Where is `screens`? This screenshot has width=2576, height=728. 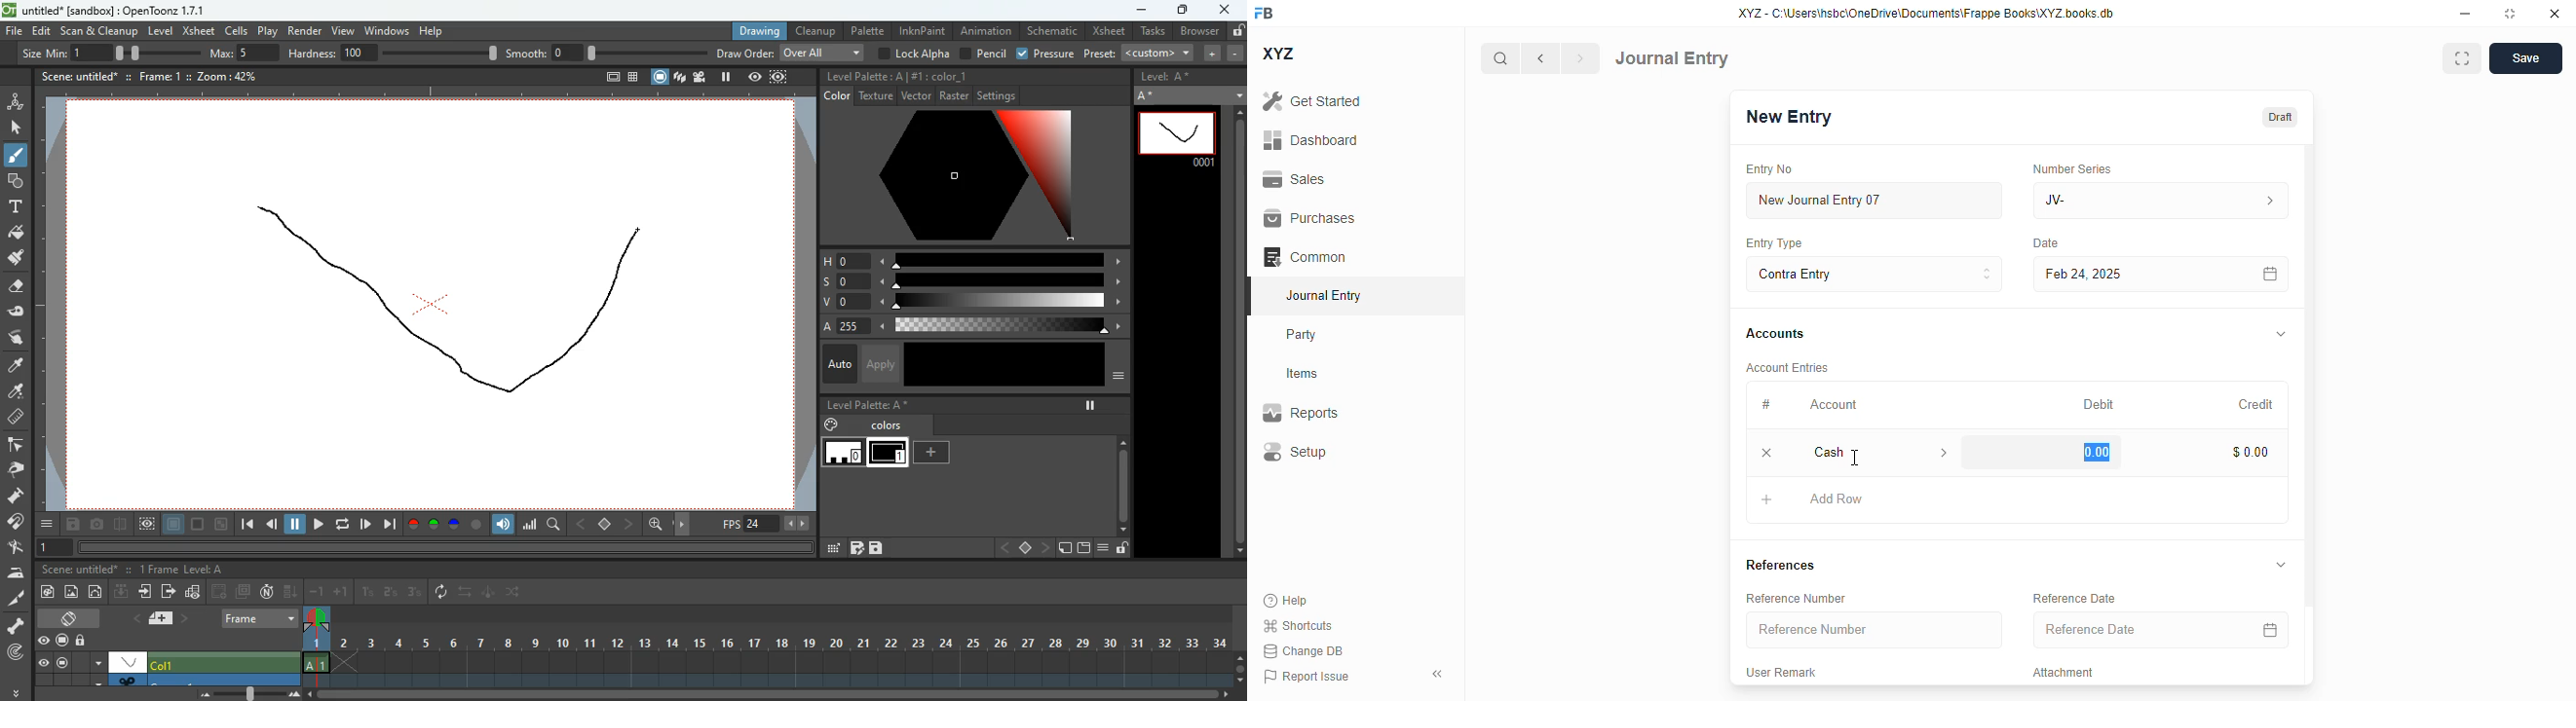
screens is located at coordinates (680, 78).